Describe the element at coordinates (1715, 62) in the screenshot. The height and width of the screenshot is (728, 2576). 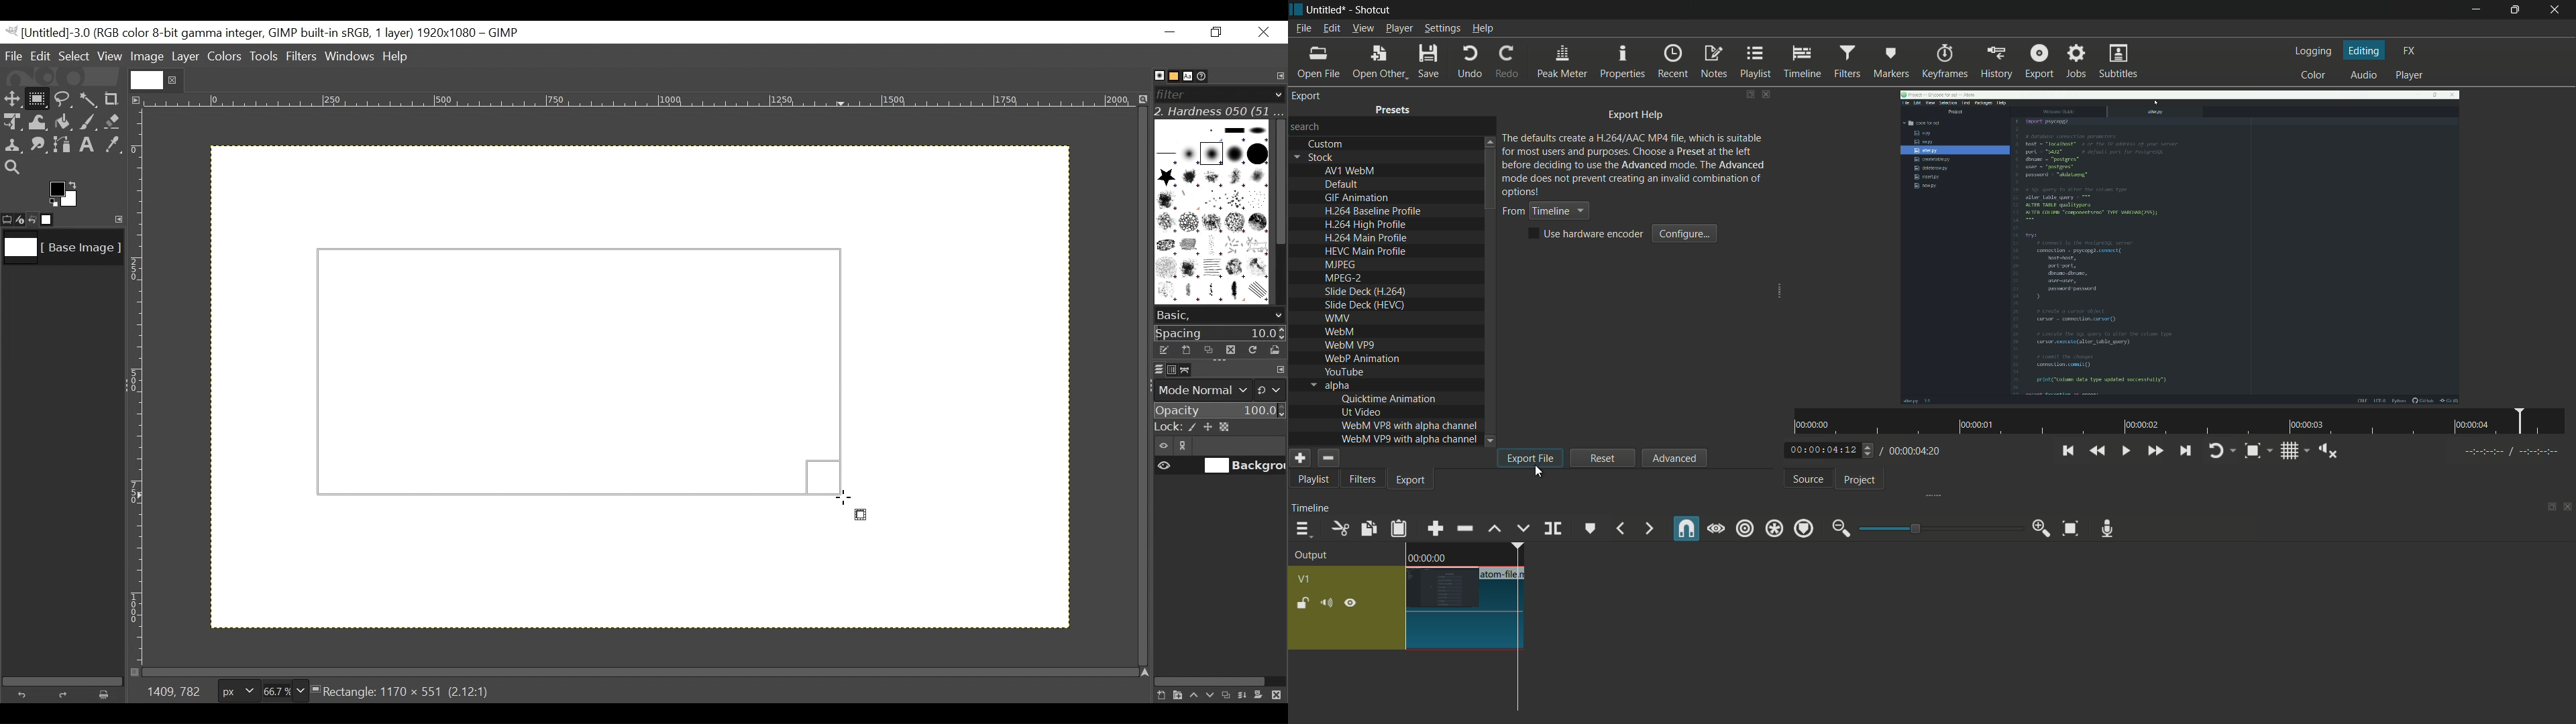
I see `notes` at that location.